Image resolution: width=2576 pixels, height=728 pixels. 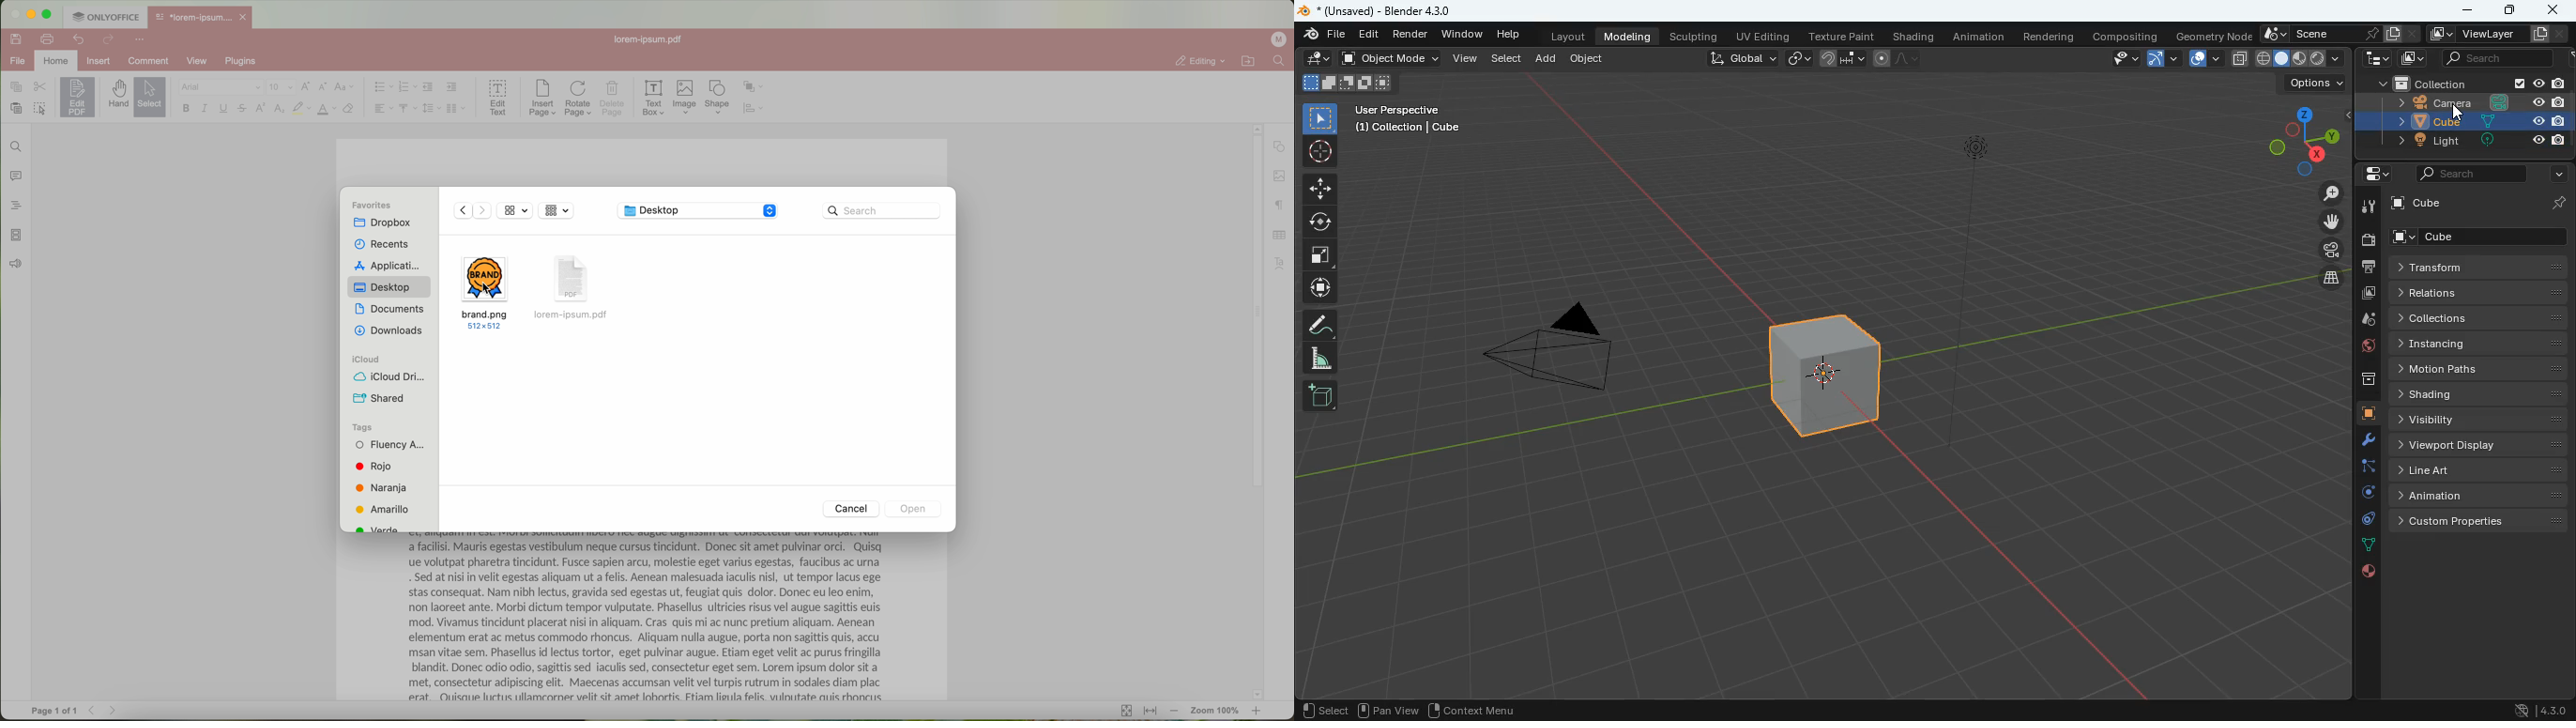 I want to click on subscript, so click(x=280, y=109).